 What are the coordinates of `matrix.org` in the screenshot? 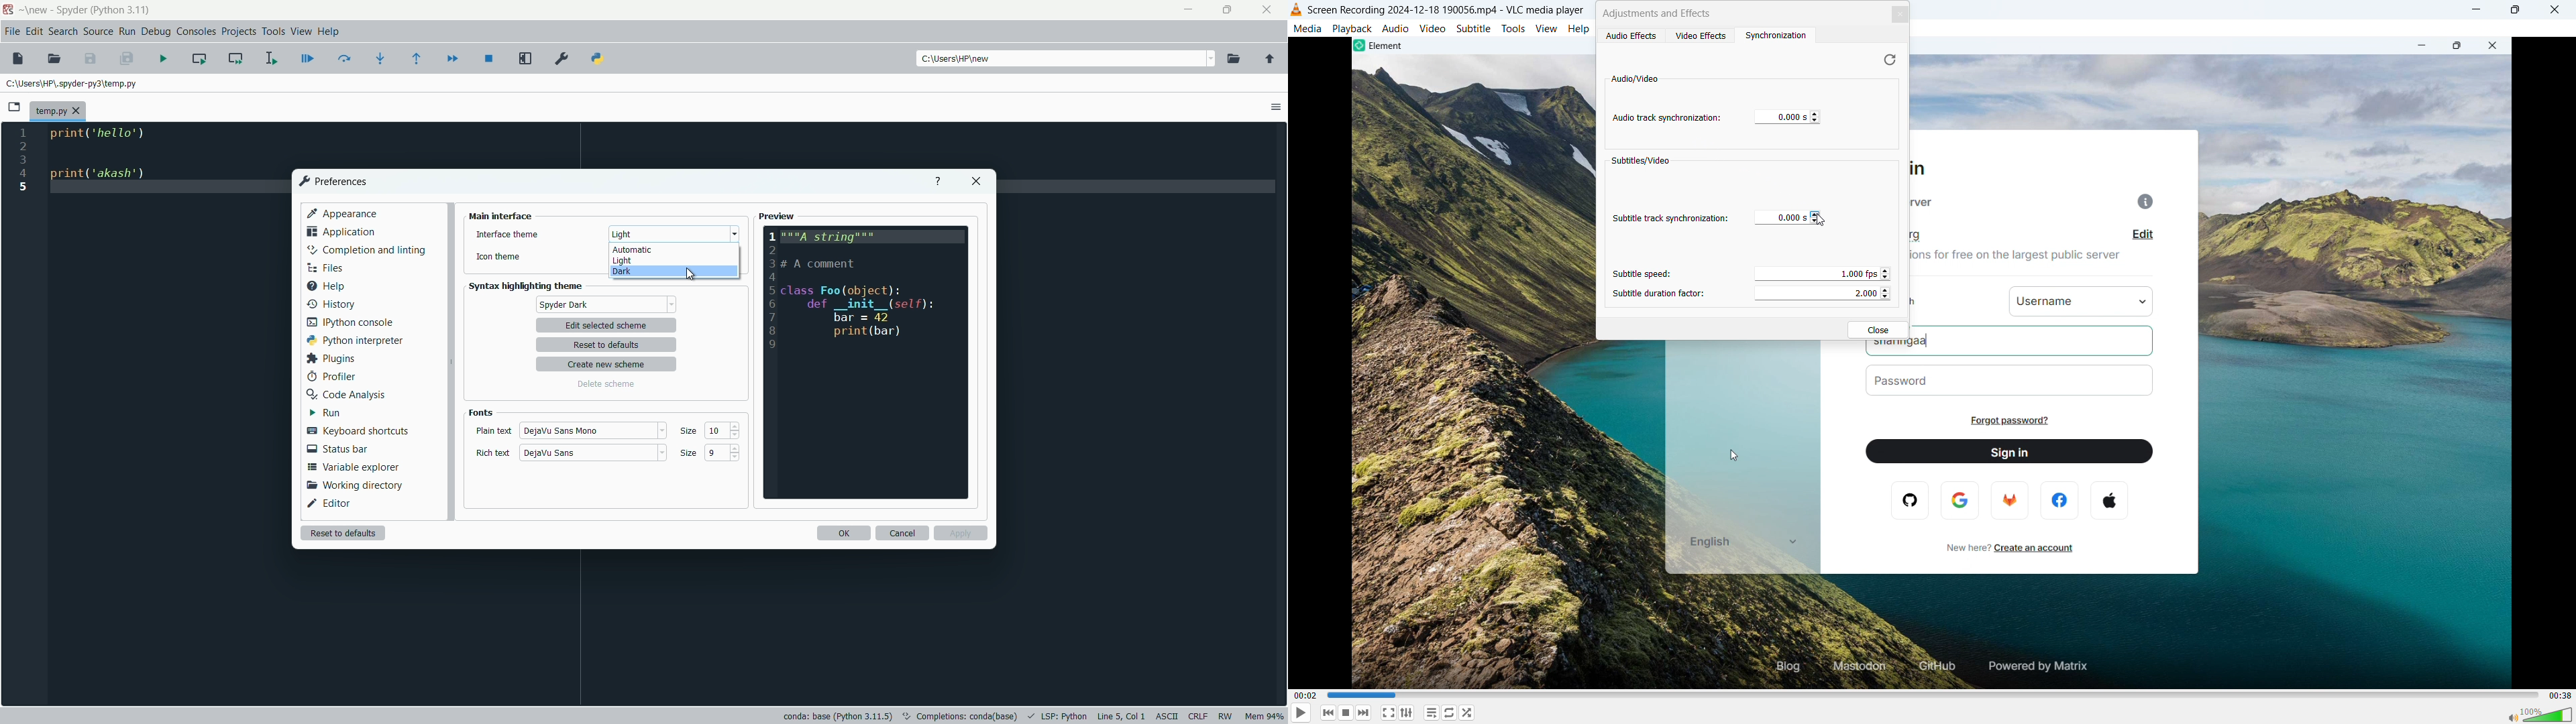 It's located at (1929, 236).